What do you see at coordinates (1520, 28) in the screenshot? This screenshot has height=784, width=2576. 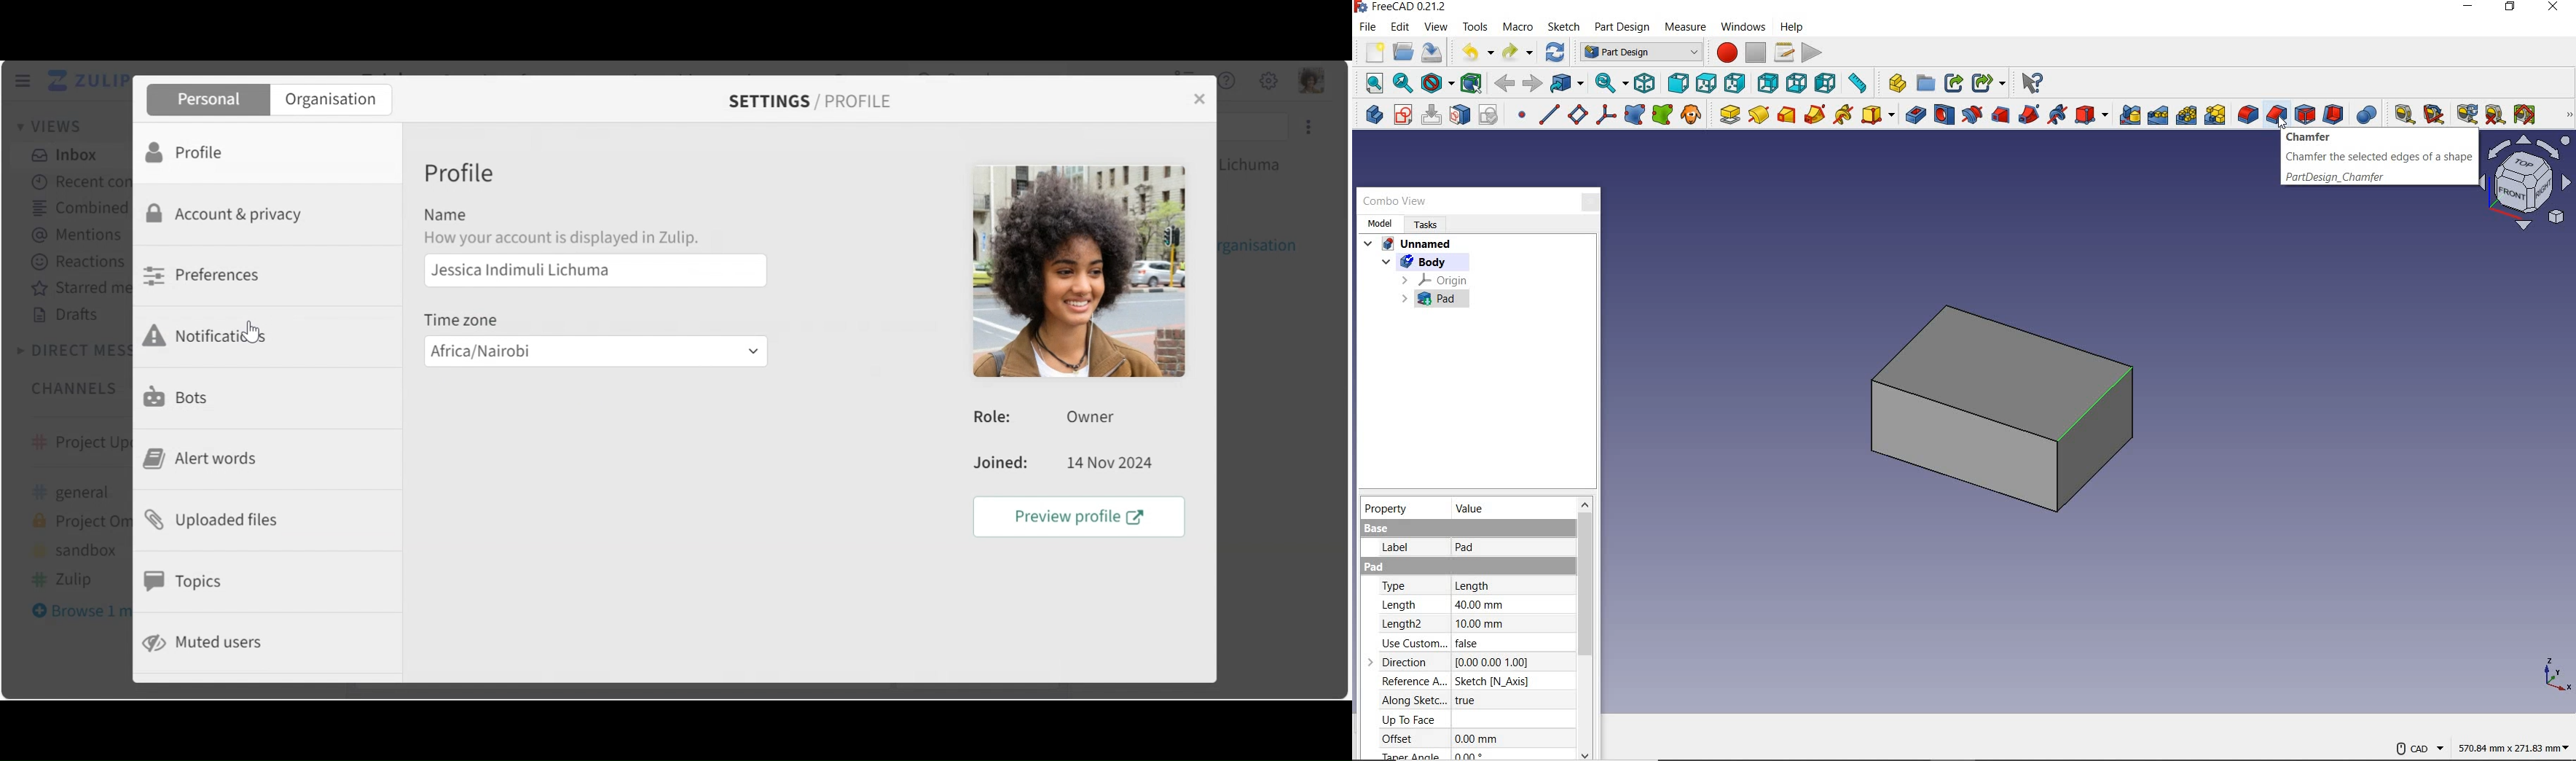 I see `macro` at bounding box center [1520, 28].